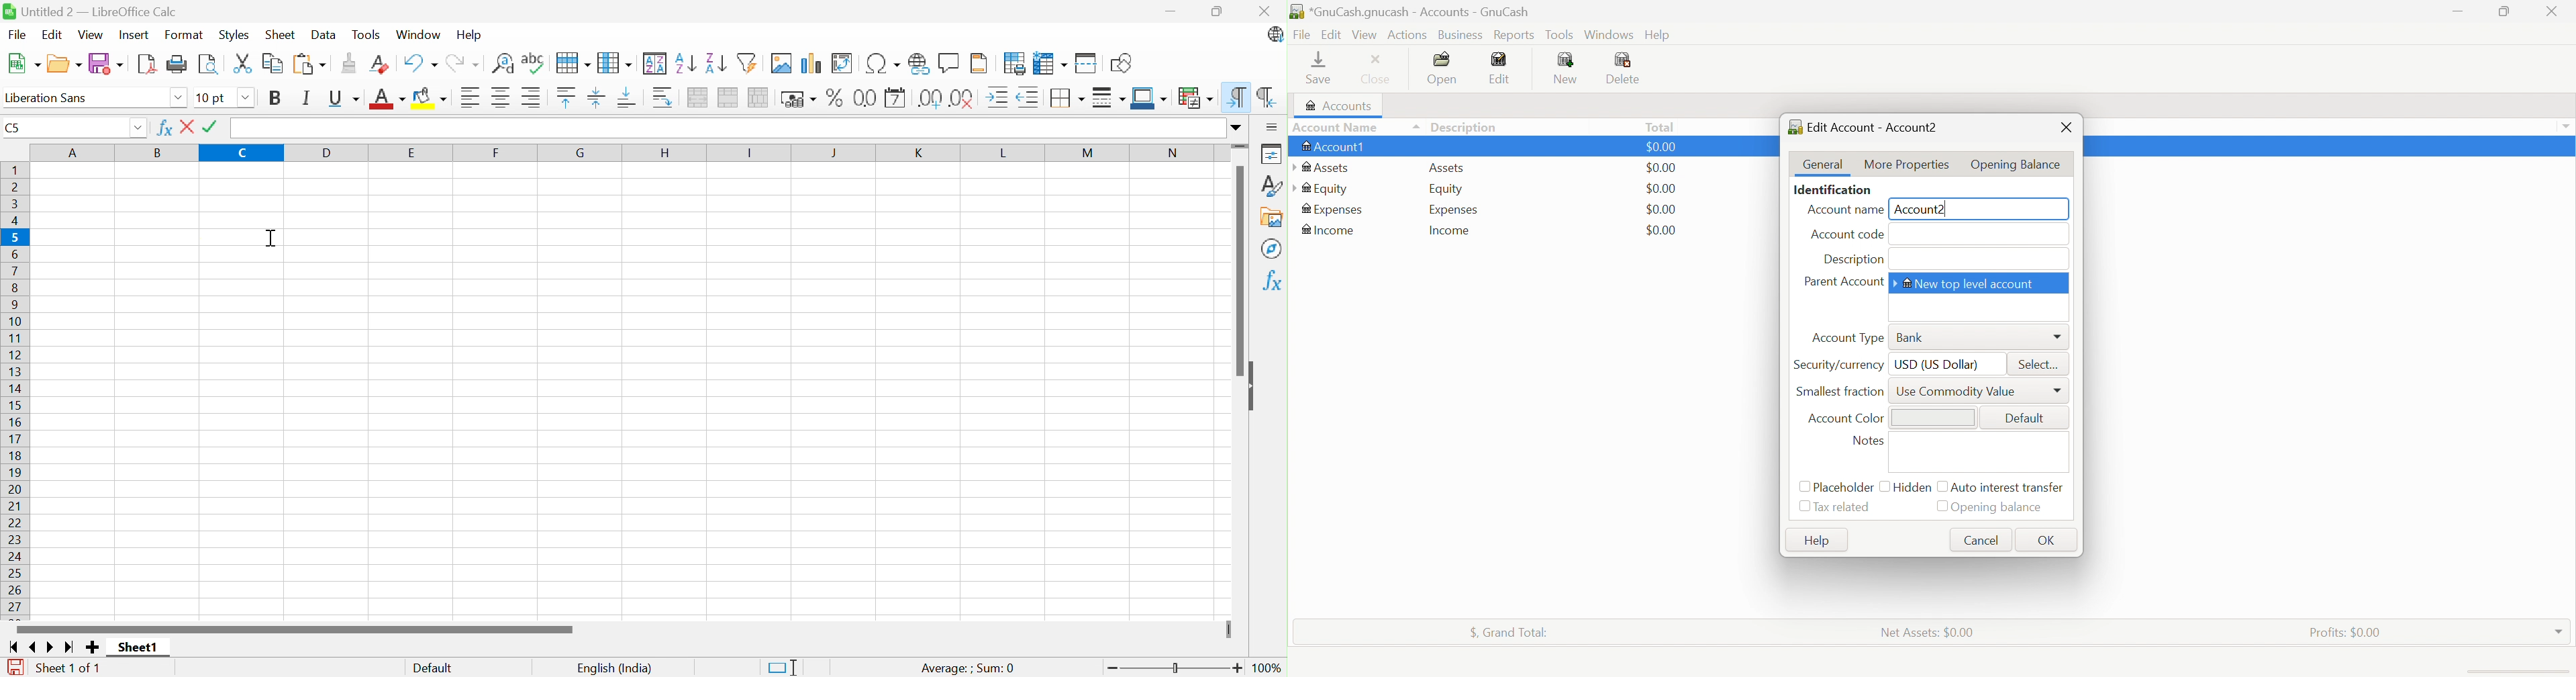  I want to click on New, so click(1567, 69).